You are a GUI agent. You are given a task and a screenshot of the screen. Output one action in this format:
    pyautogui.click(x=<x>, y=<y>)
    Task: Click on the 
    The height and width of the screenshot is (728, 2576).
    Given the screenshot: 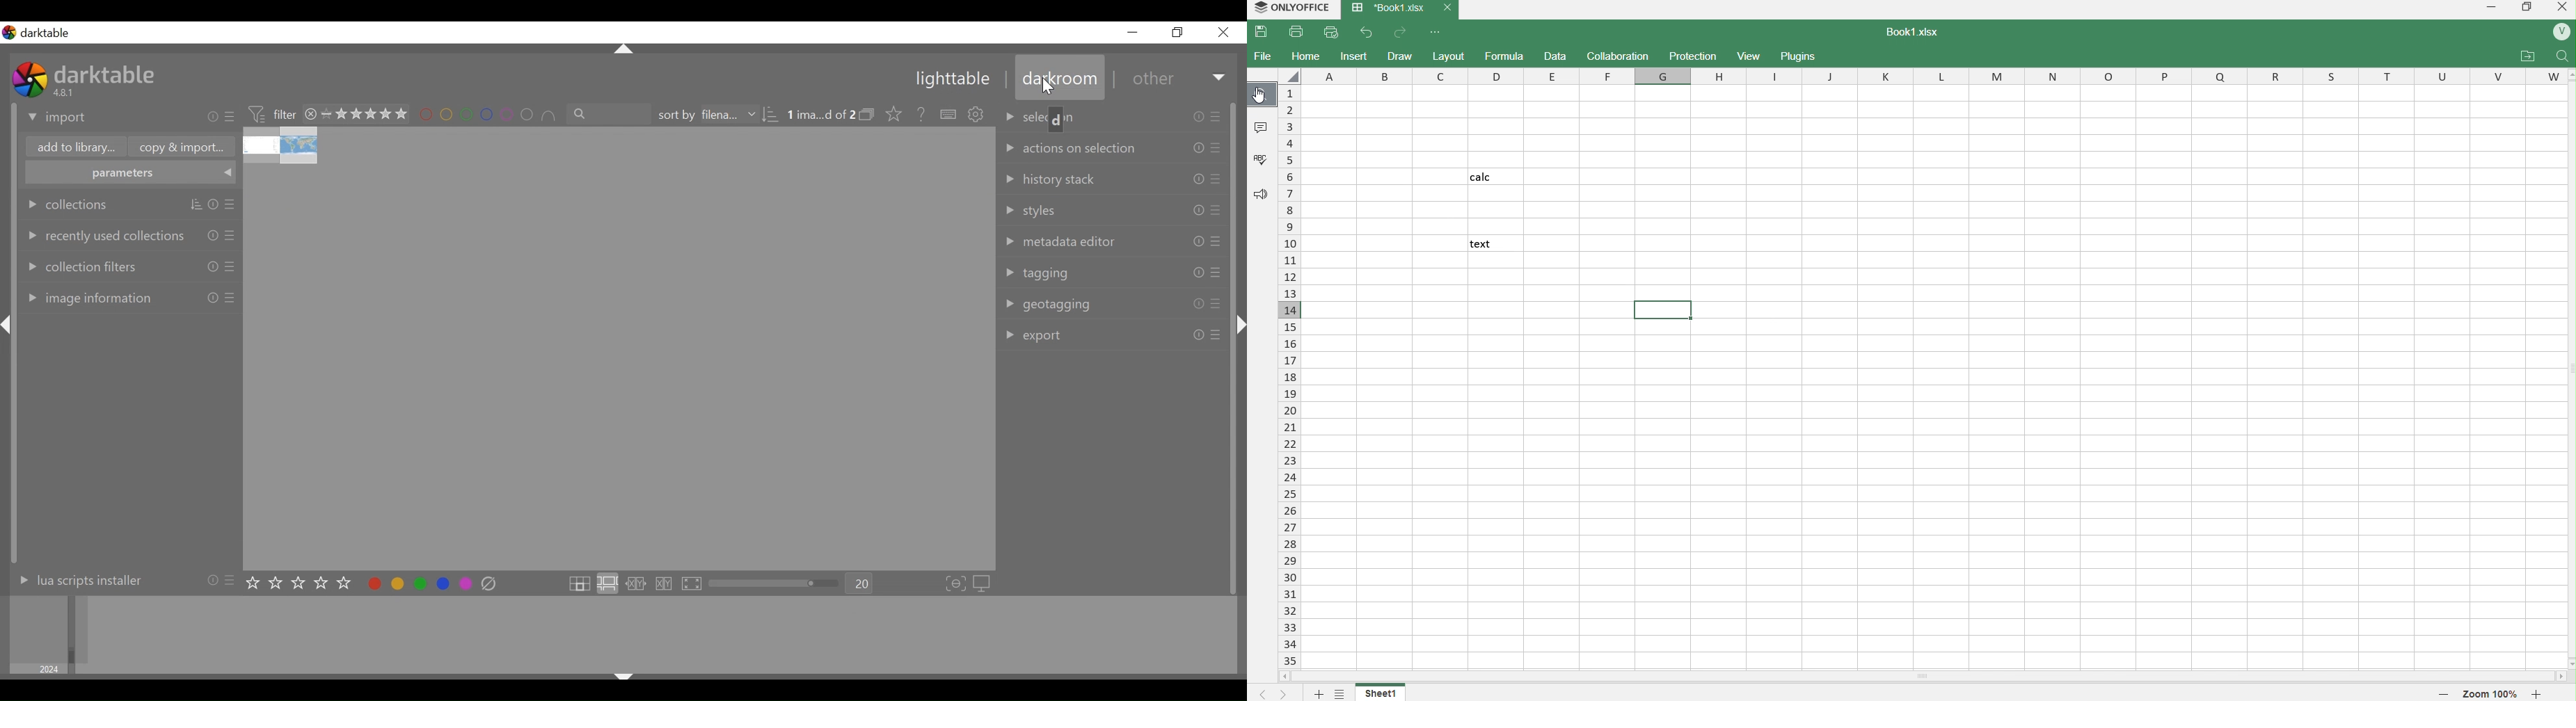 What is the action you would take?
    pyautogui.click(x=212, y=299)
    